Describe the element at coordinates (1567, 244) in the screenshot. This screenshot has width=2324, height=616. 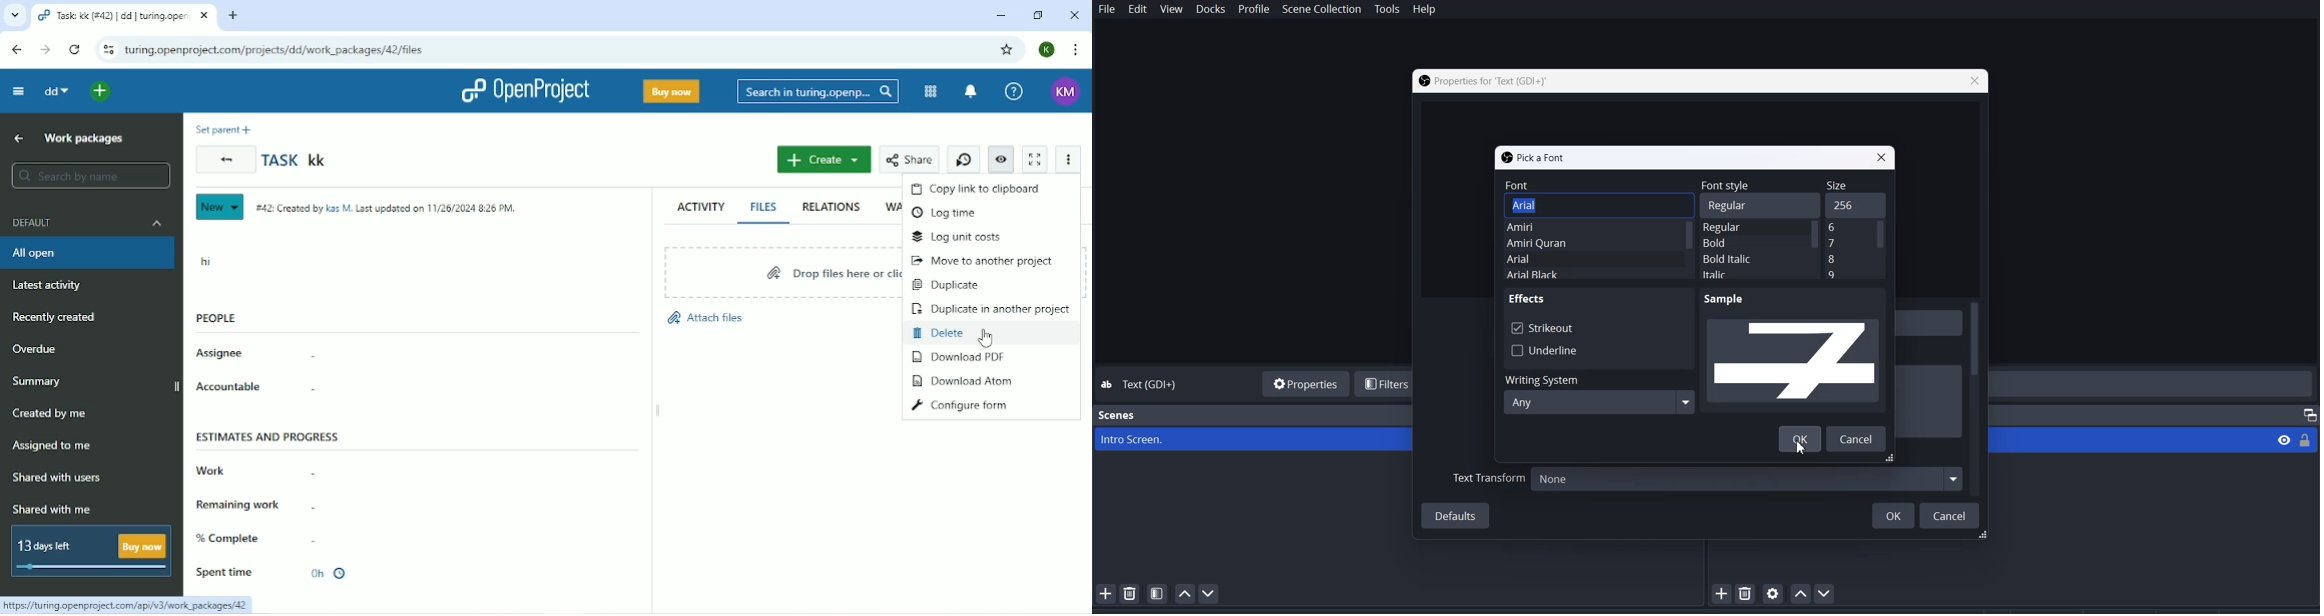
I see `Amiri Quran` at that location.